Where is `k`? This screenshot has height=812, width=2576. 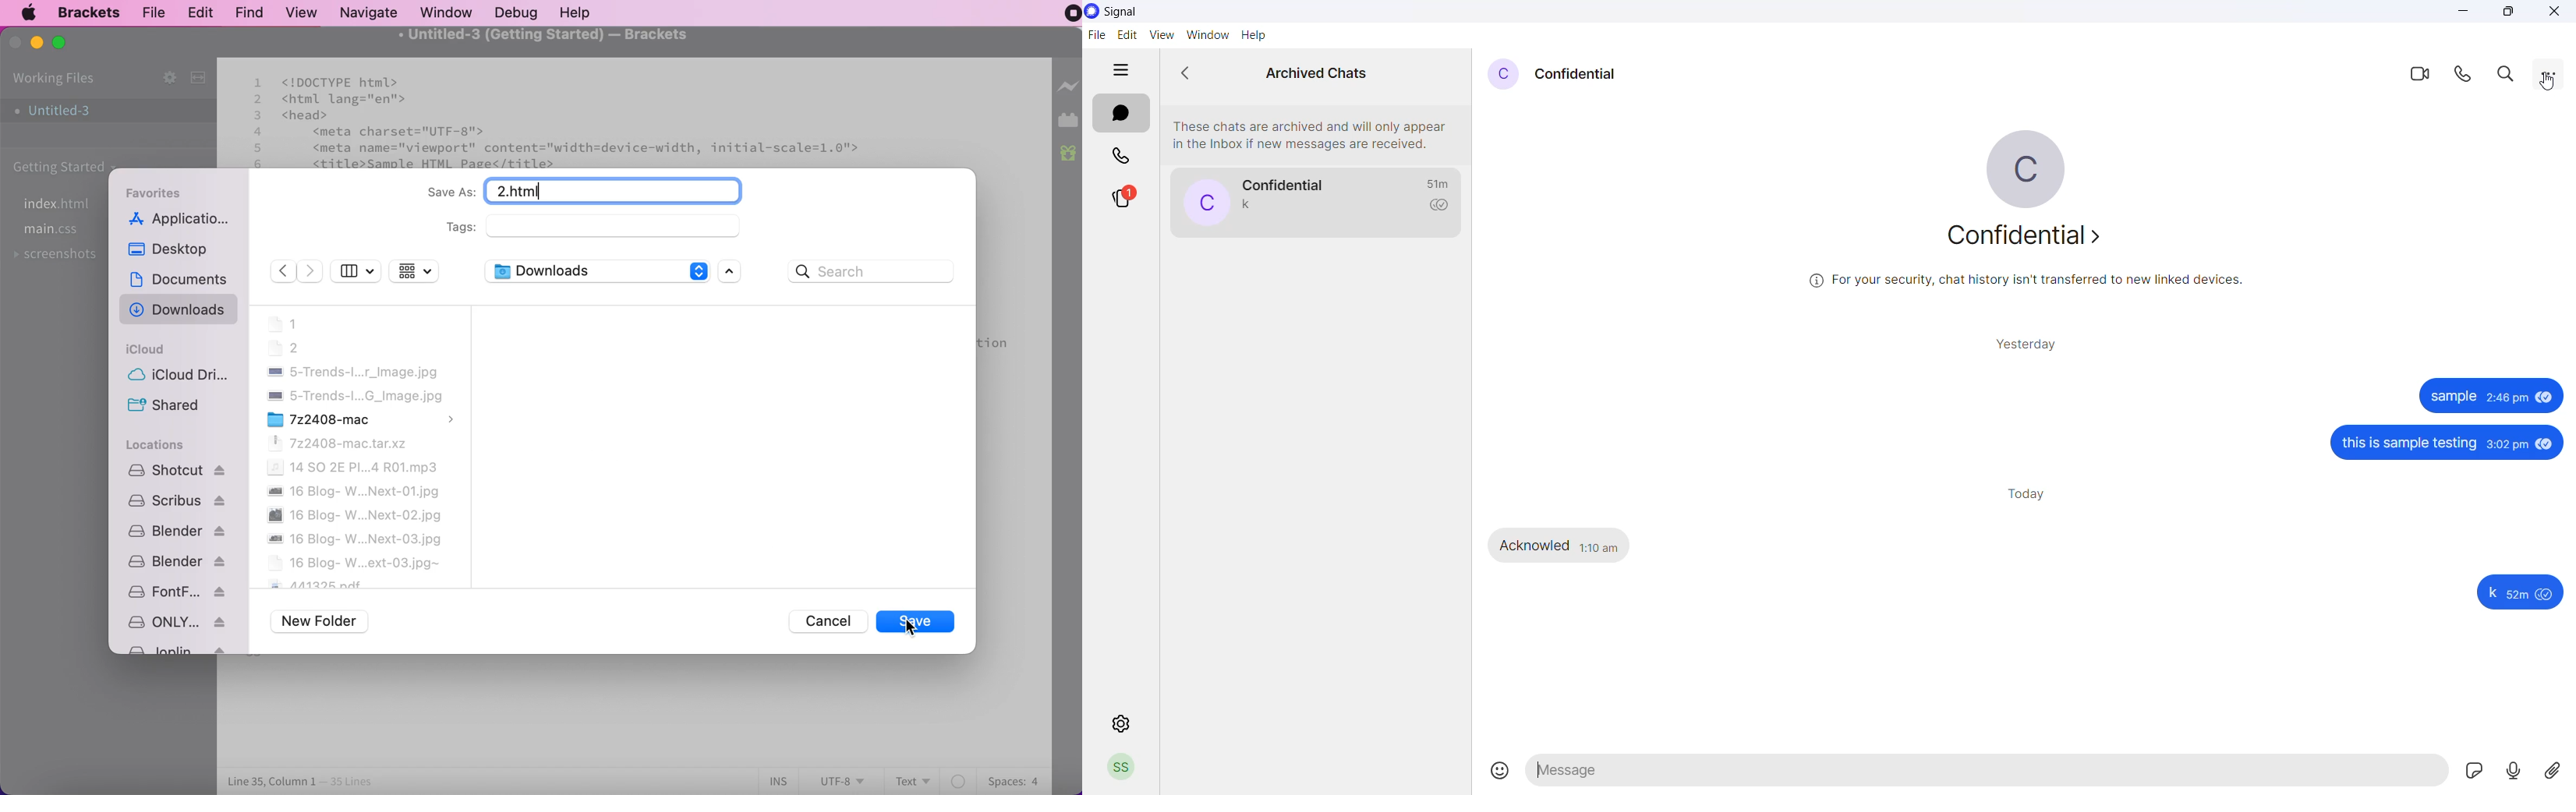
k is located at coordinates (2494, 595).